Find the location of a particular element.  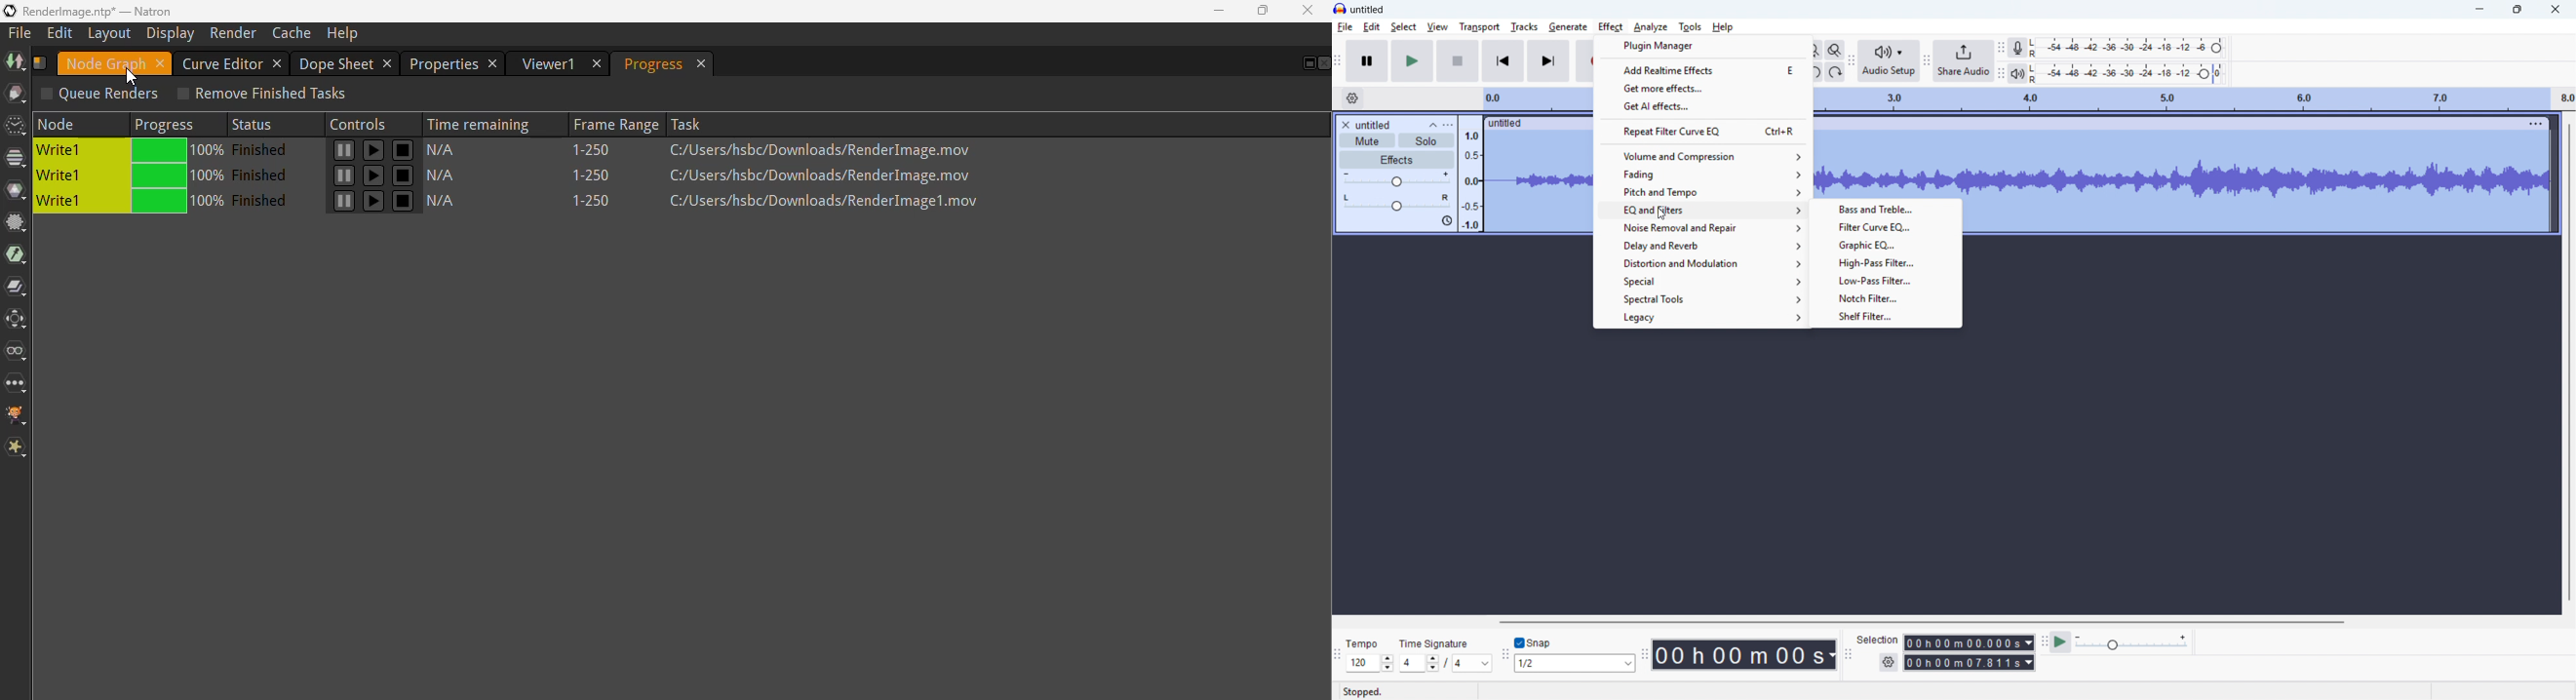

Get more effects  is located at coordinates (1703, 88).